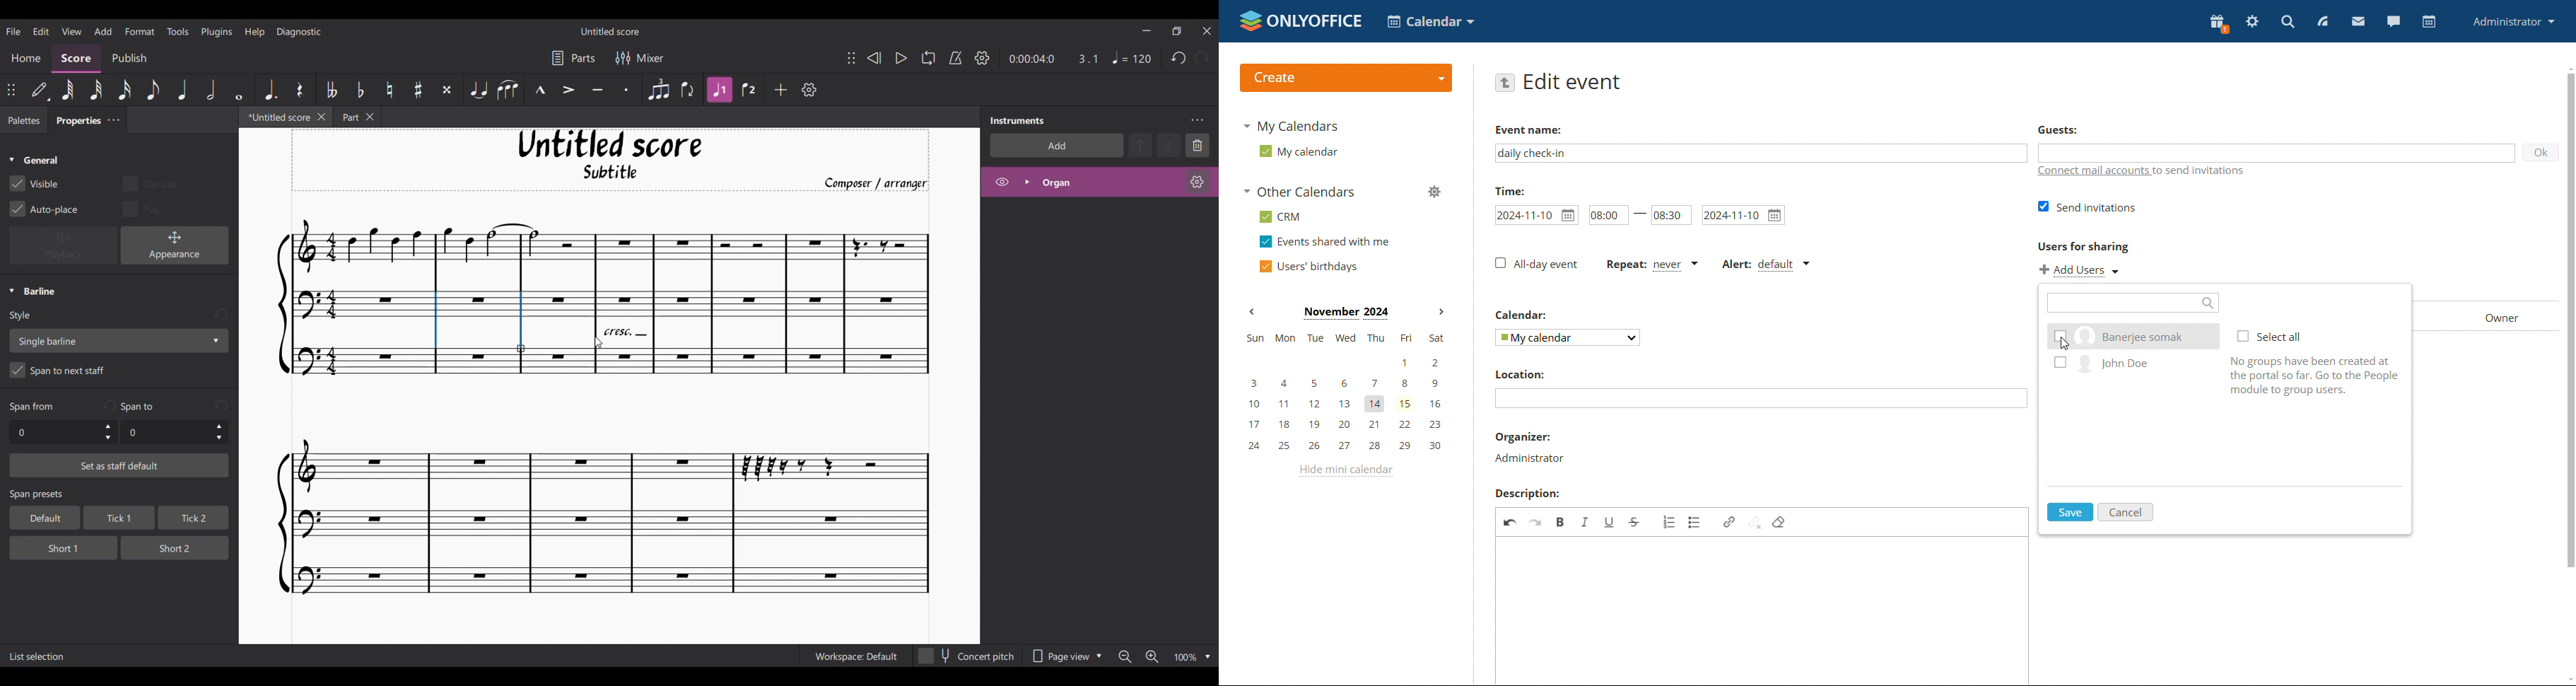 This screenshot has height=700, width=2576. What do you see at coordinates (956, 58) in the screenshot?
I see `Metronome` at bounding box center [956, 58].